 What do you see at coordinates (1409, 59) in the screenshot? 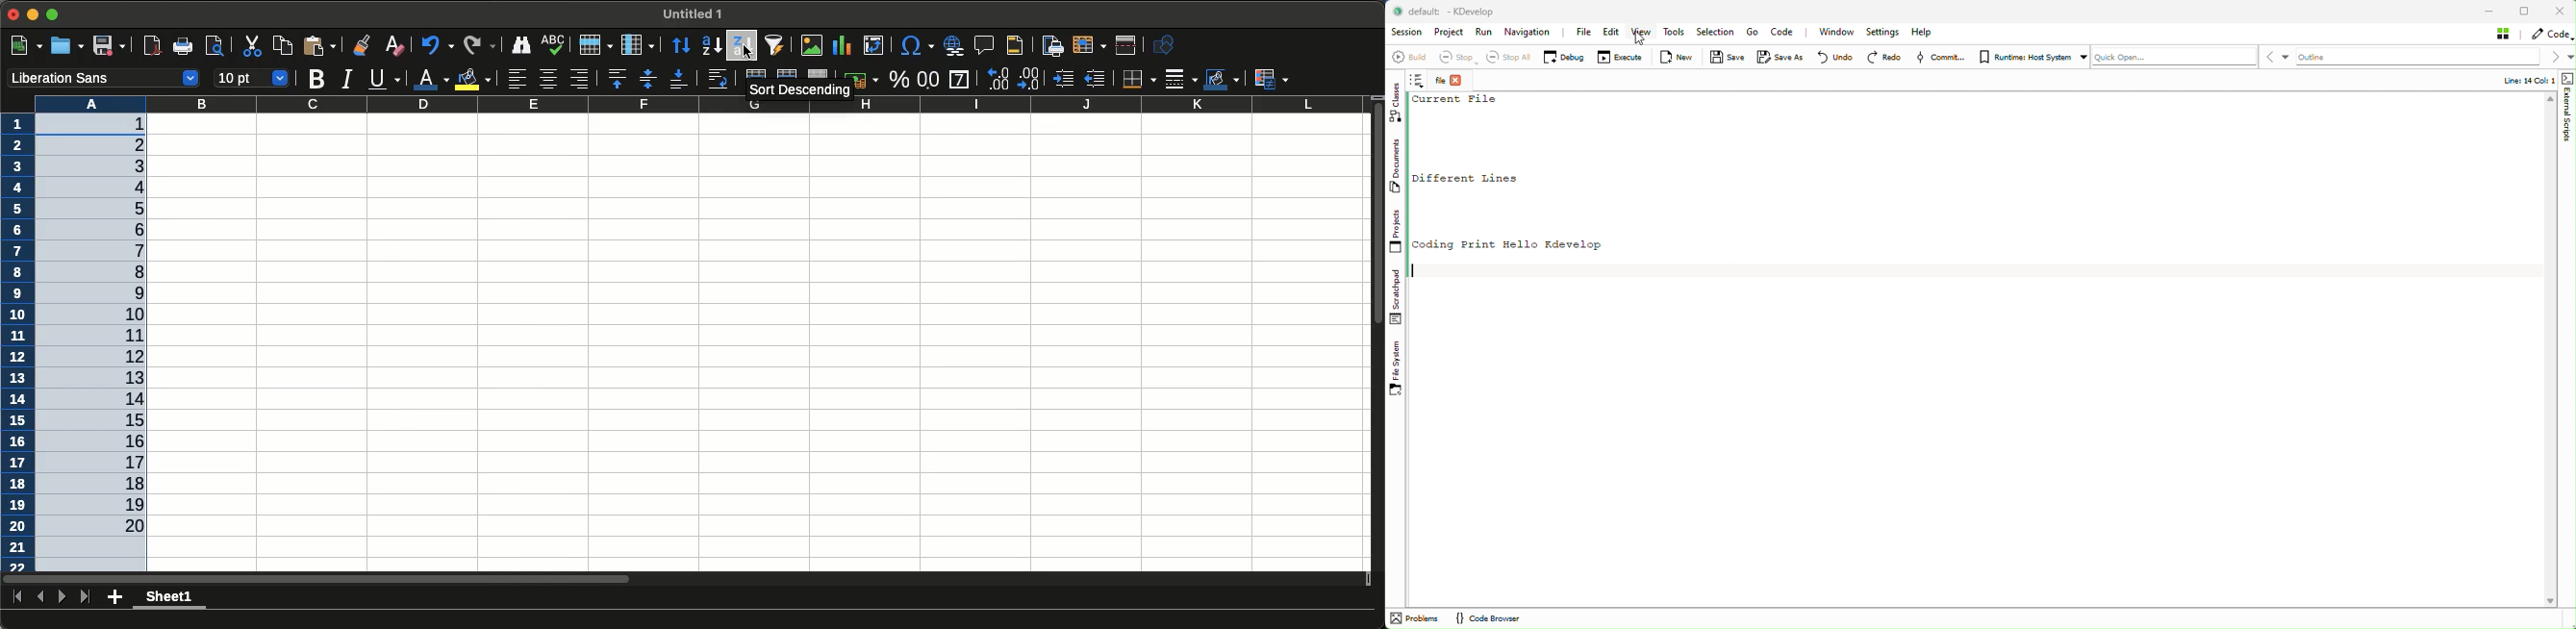
I see `Build` at bounding box center [1409, 59].